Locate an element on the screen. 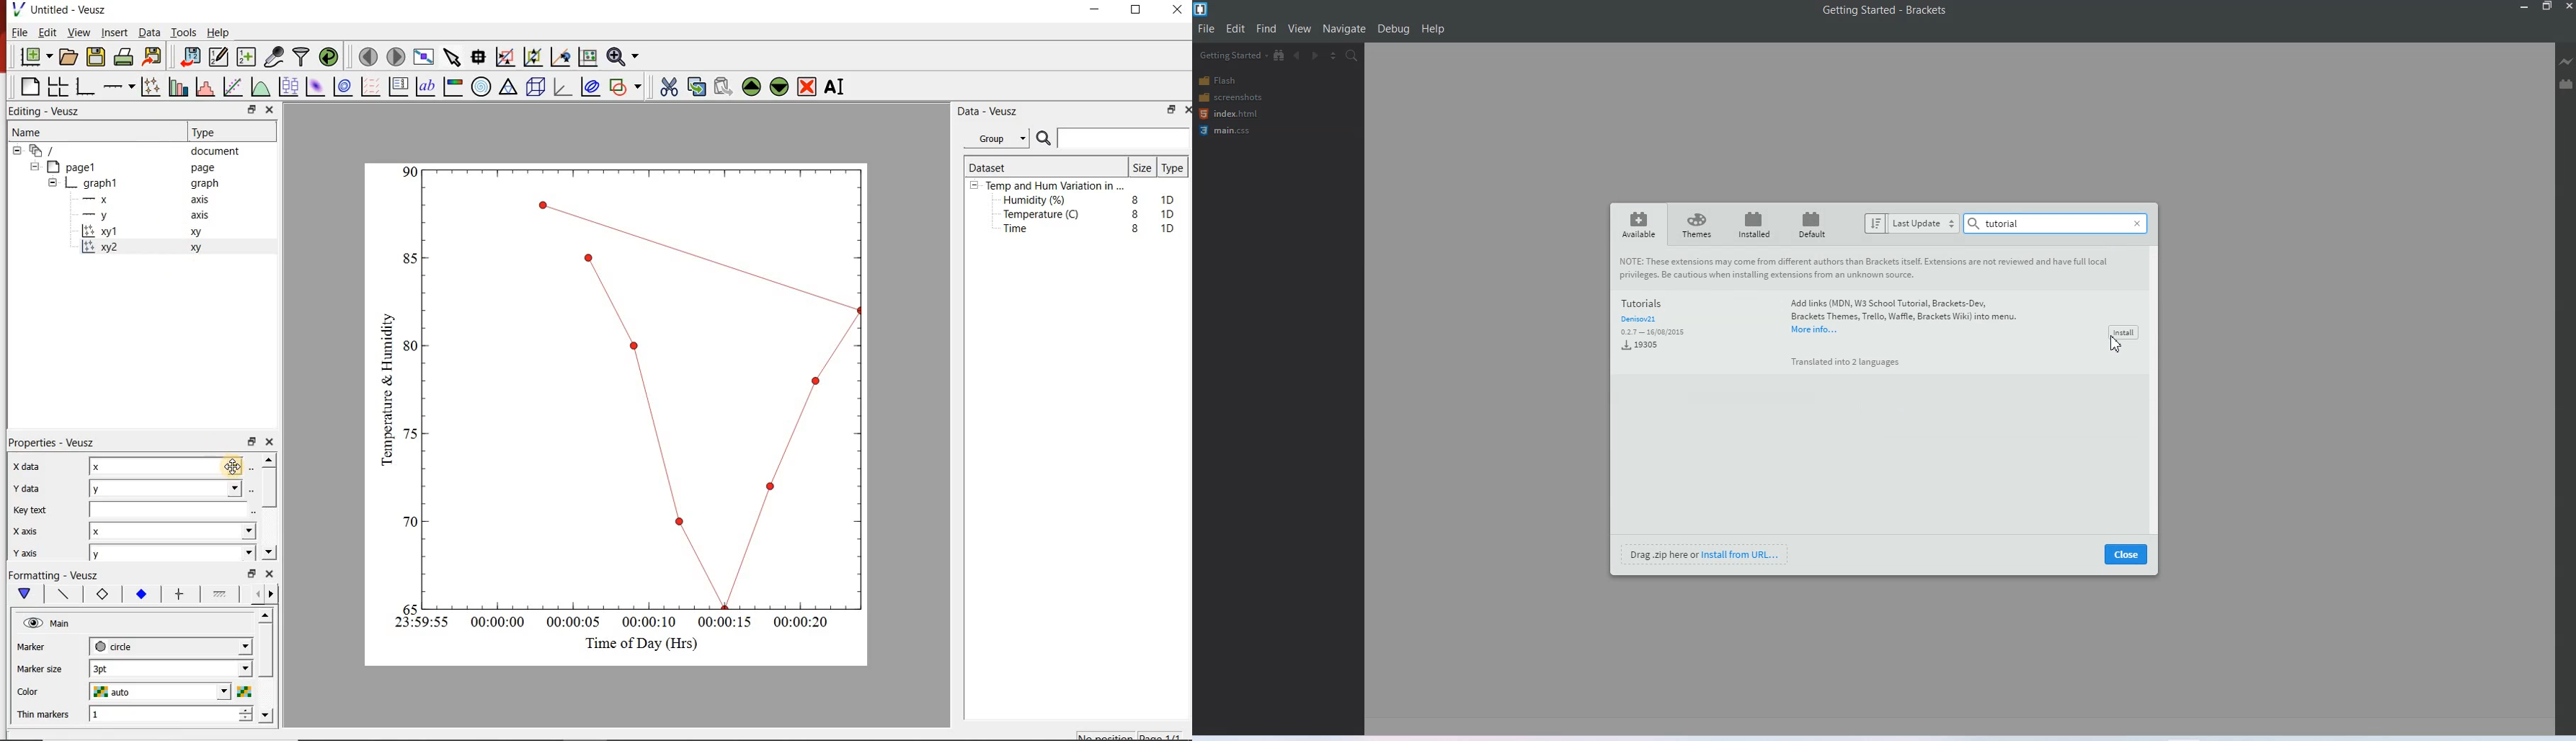  Remove the selected widget is located at coordinates (808, 87).